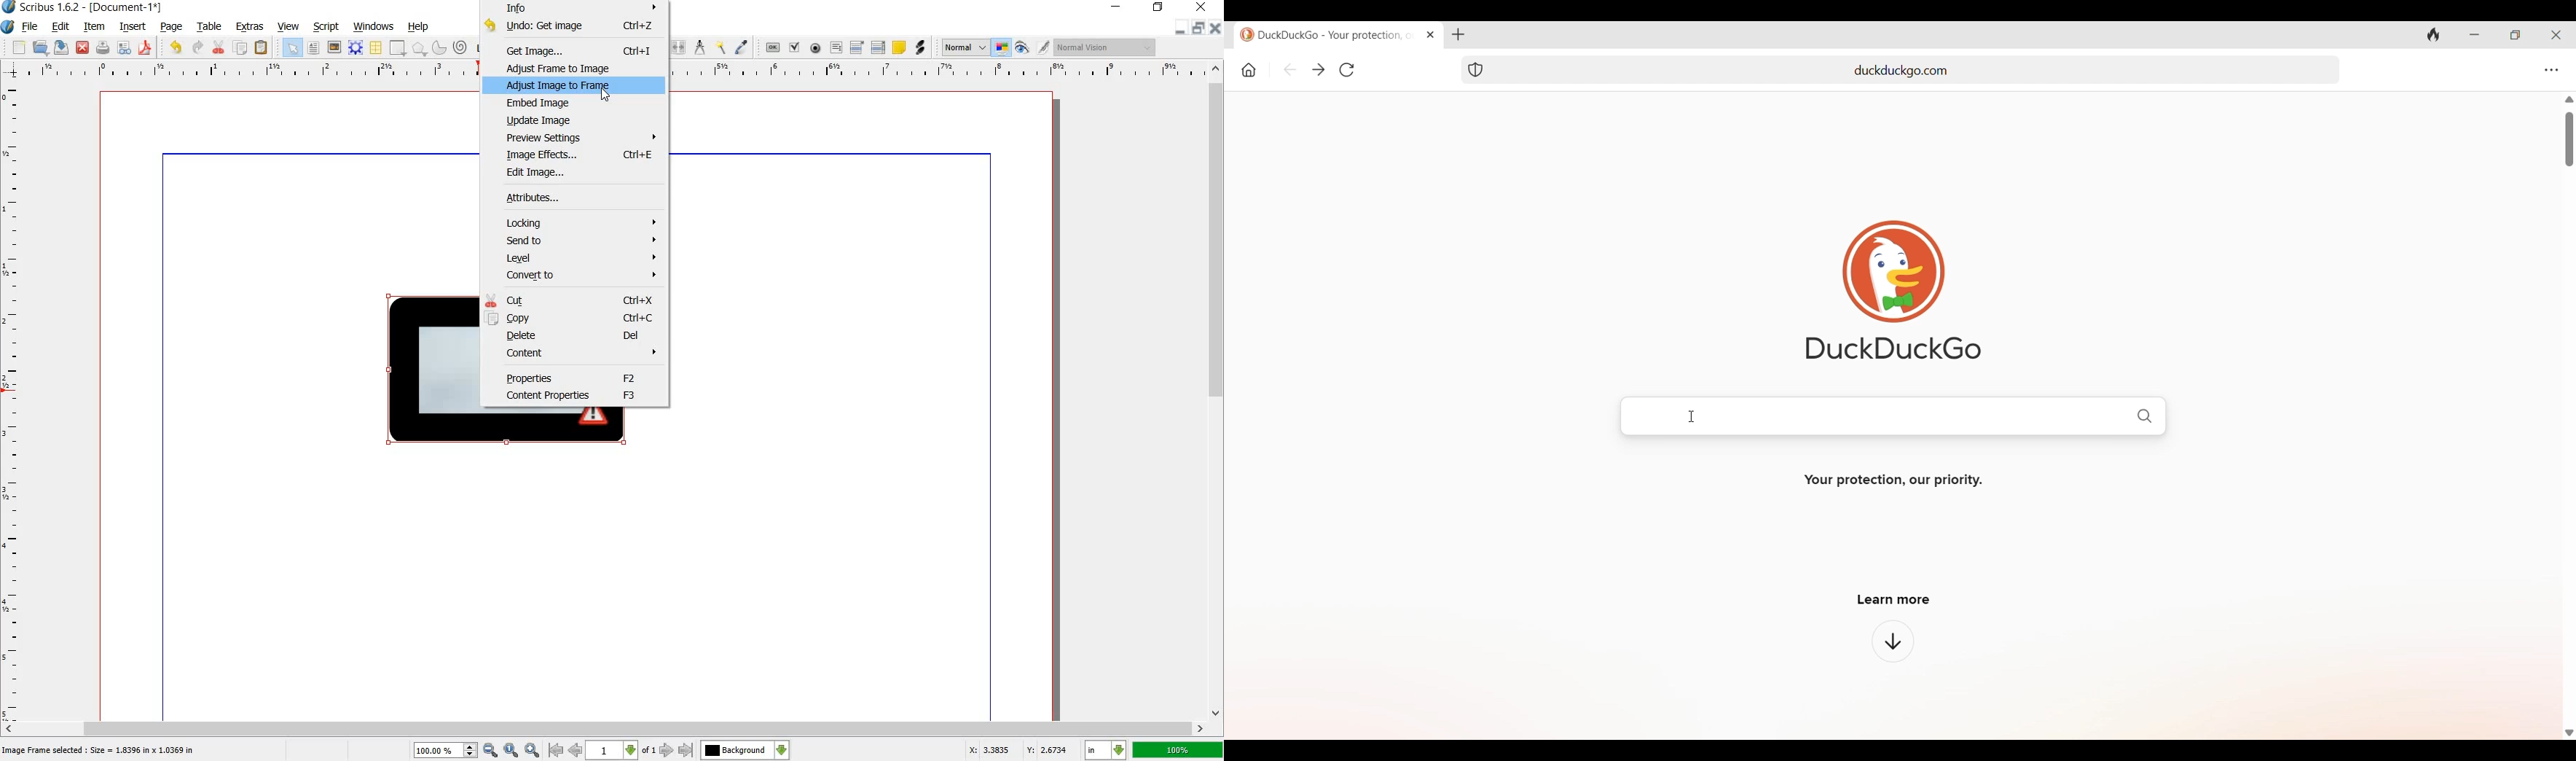 The width and height of the screenshot is (2576, 784). Describe the element at coordinates (40, 48) in the screenshot. I see `open` at that location.